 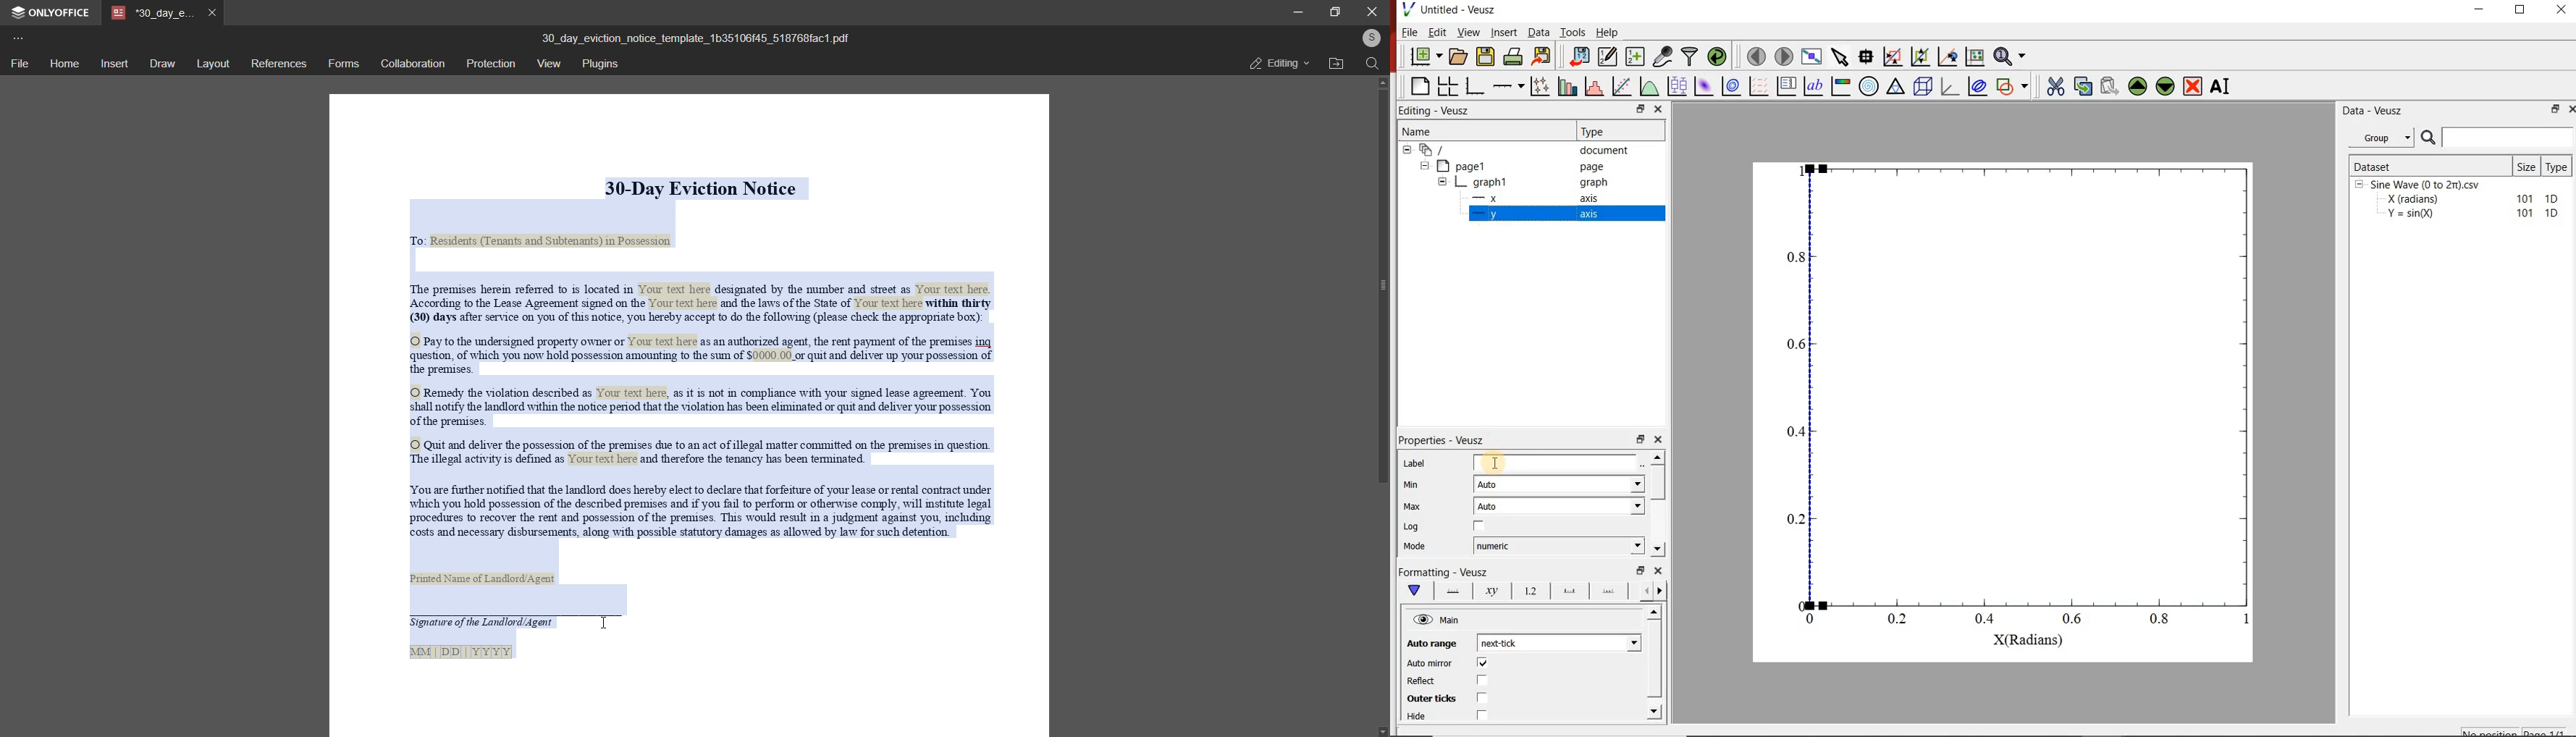 What do you see at coordinates (691, 414) in the screenshot?
I see `(Form font size increased)This is a 30 day eviction notice informing tenants that they must either pay overdue rent,correct a lease violation, or vacate the premises due to illegal activity. Failing to comply will result in legal actions. - font size of selected text increased` at bounding box center [691, 414].